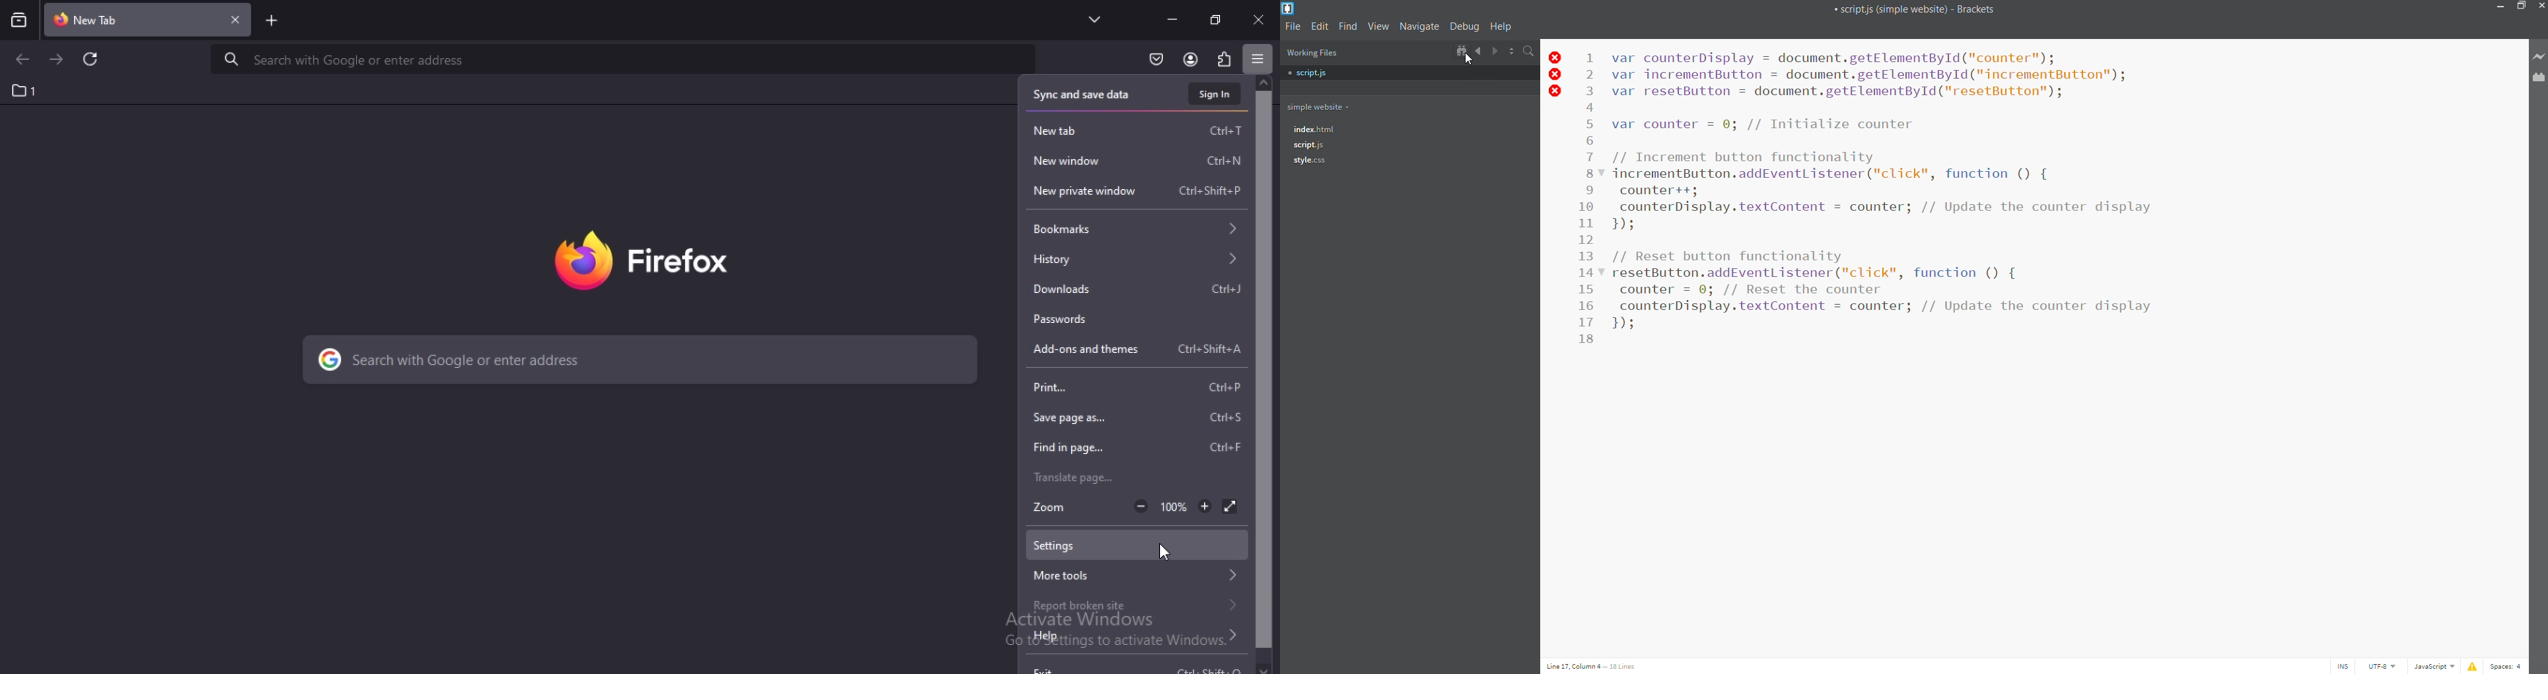 The height and width of the screenshot is (700, 2548). What do you see at coordinates (1232, 506) in the screenshot?
I see `display window in full screen` at bounding box center [1232, 506].